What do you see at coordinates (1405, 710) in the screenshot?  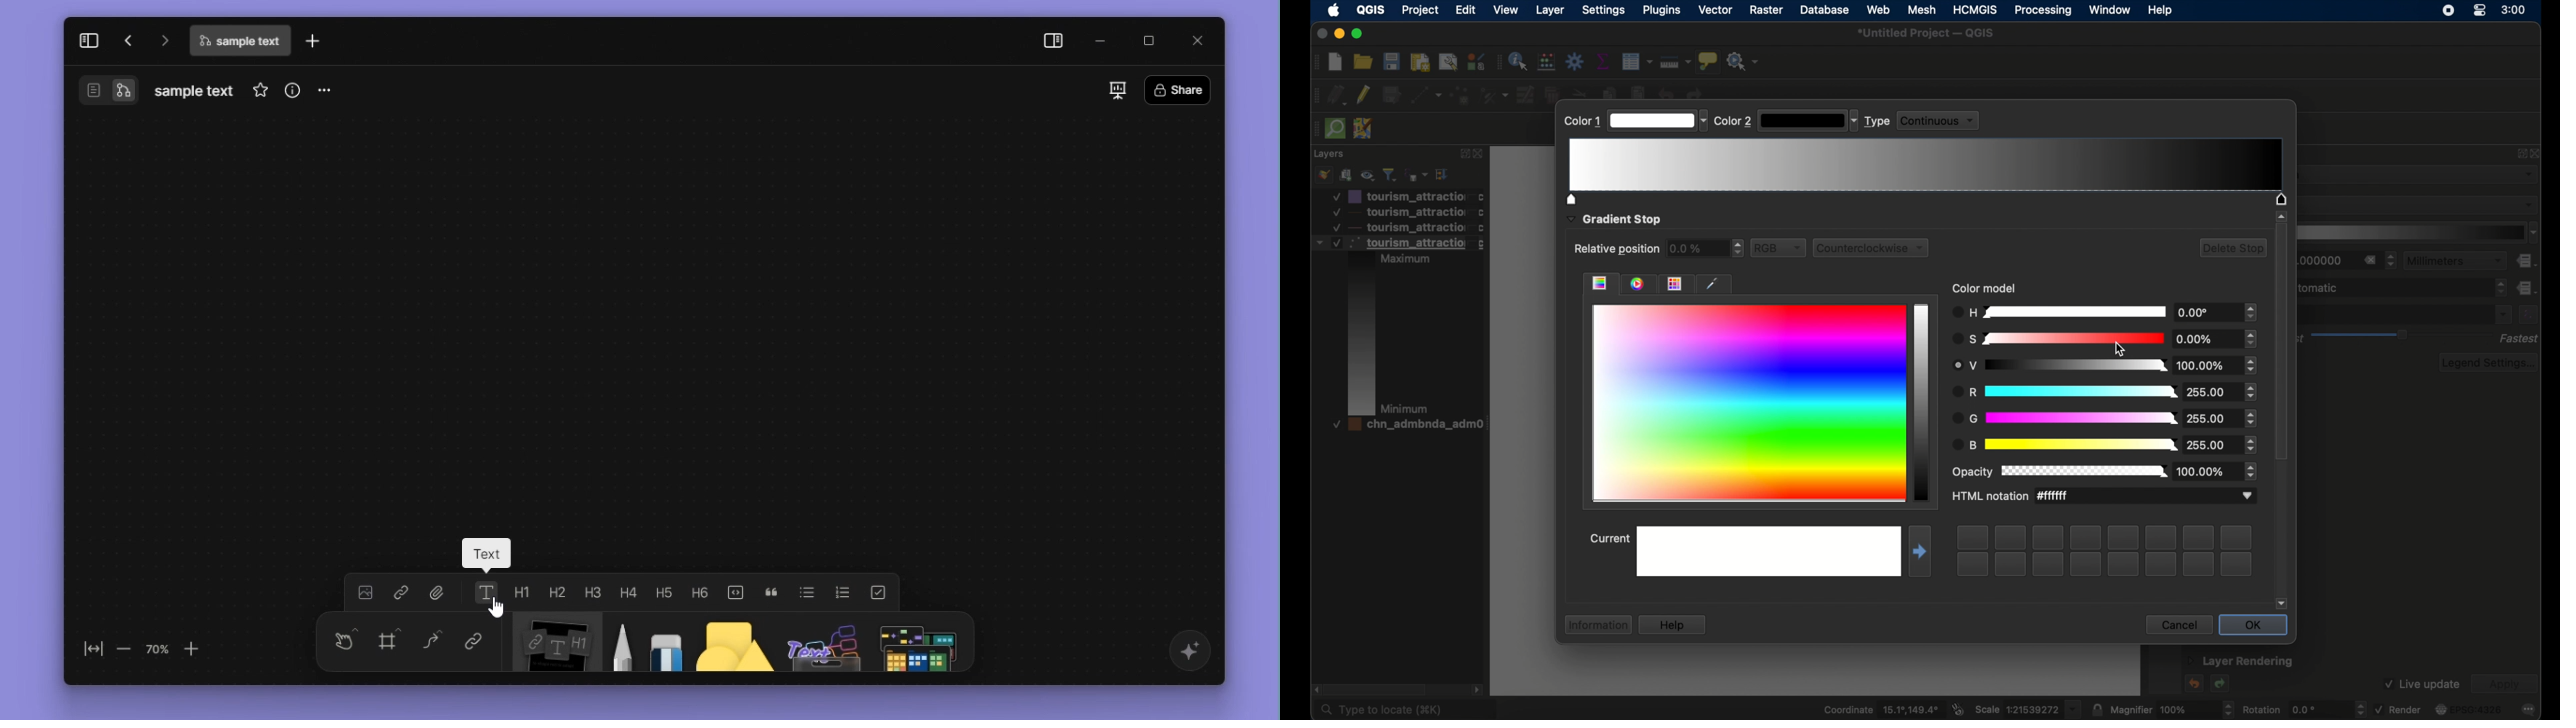 I see `type to locate` at bounding box center [1405, 710].